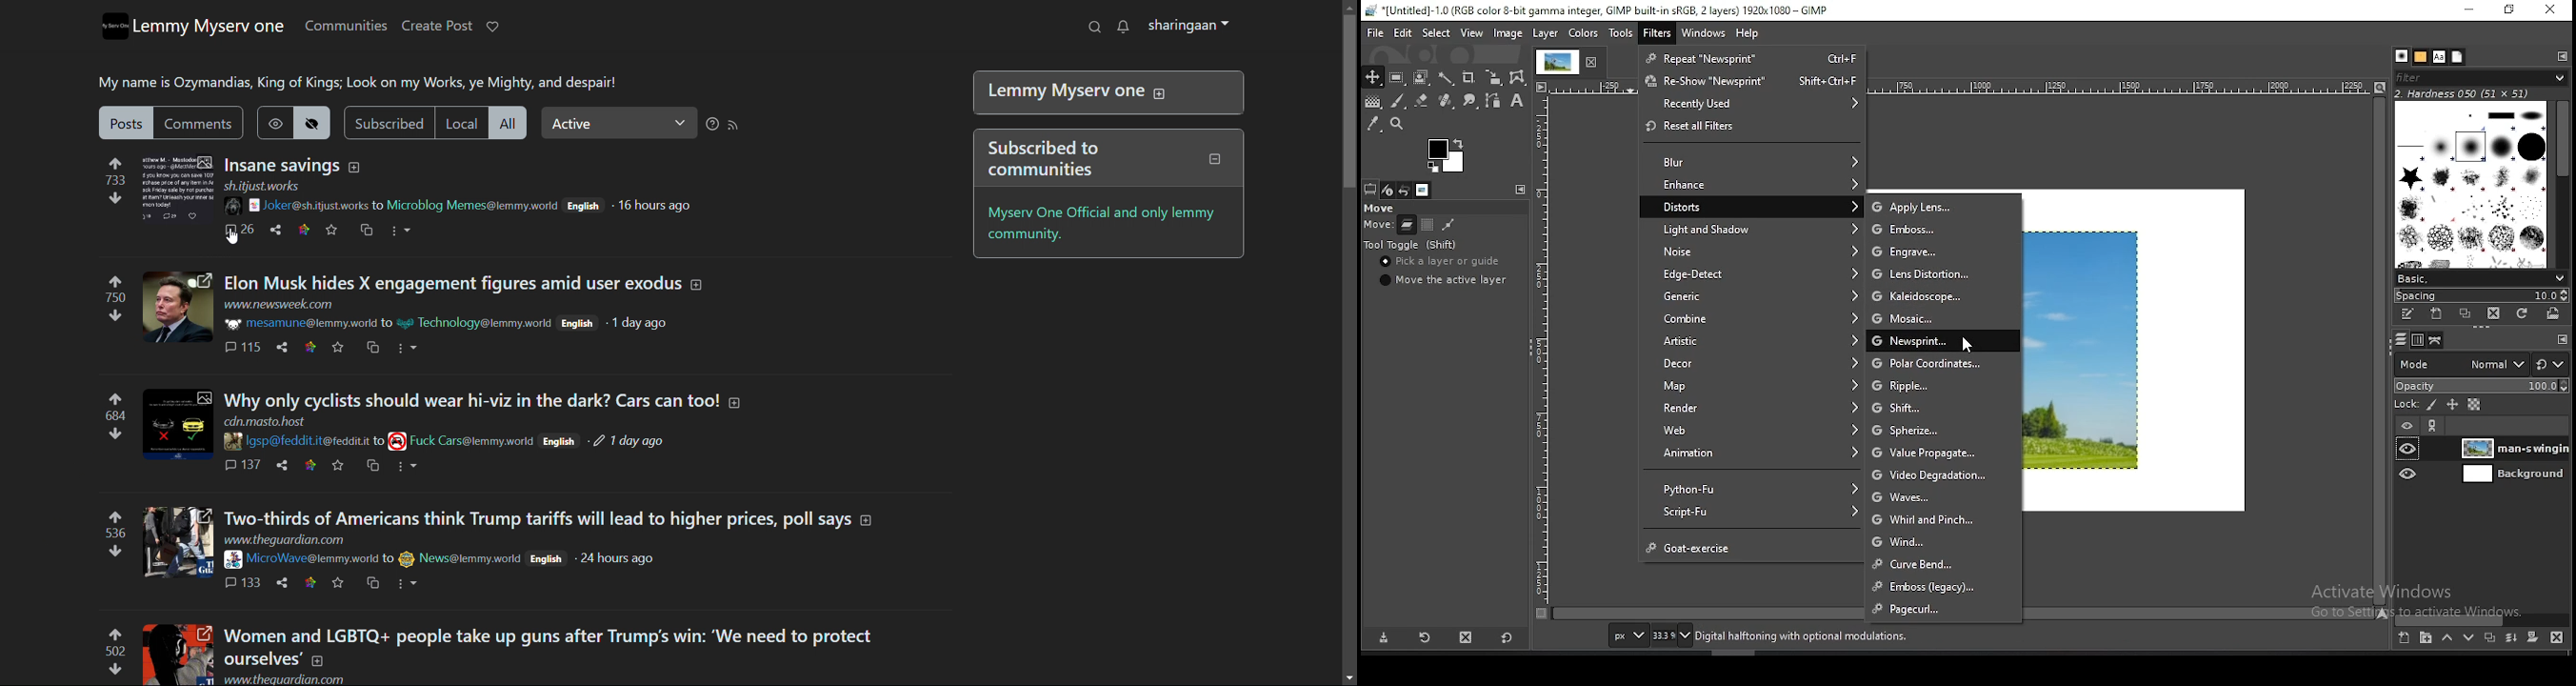 This screenshot has width=2576, height=700. Describe the element at coordinates (1379, 223) in the screenshot. I see `scale (horizontal)` at that location.